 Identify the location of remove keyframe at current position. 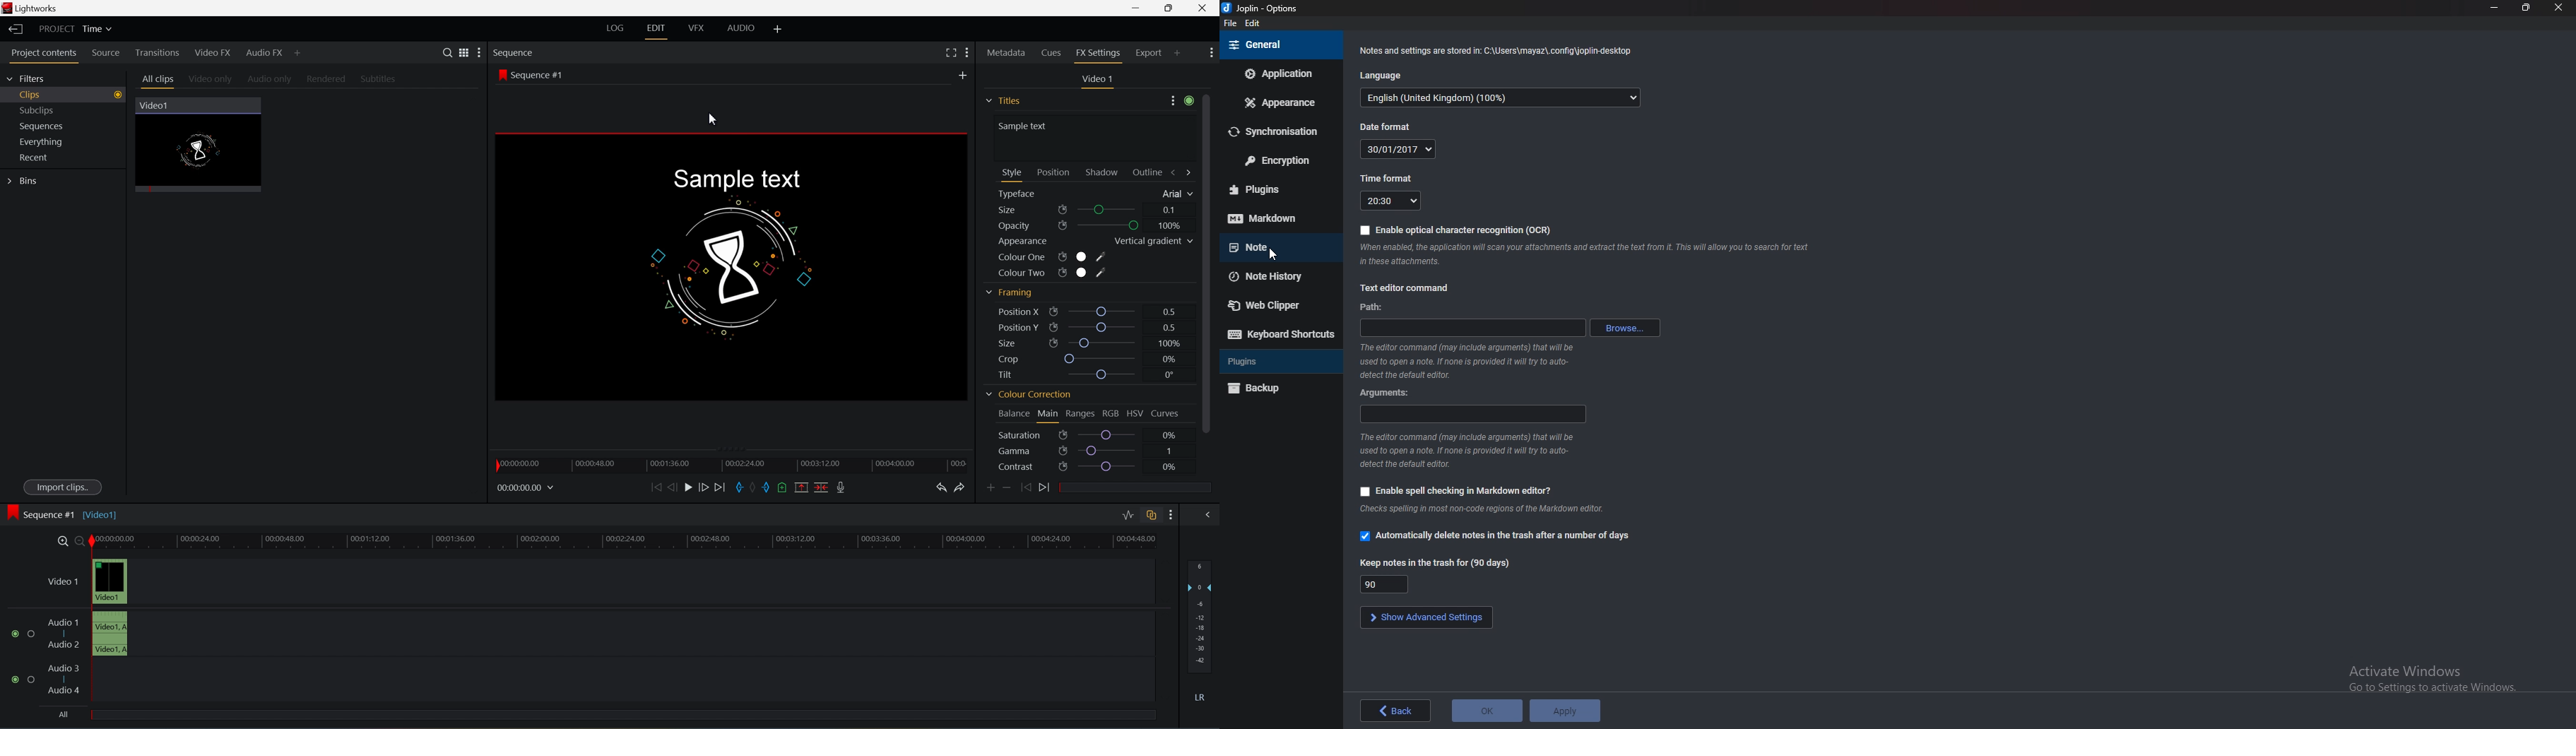
(1007, 486).